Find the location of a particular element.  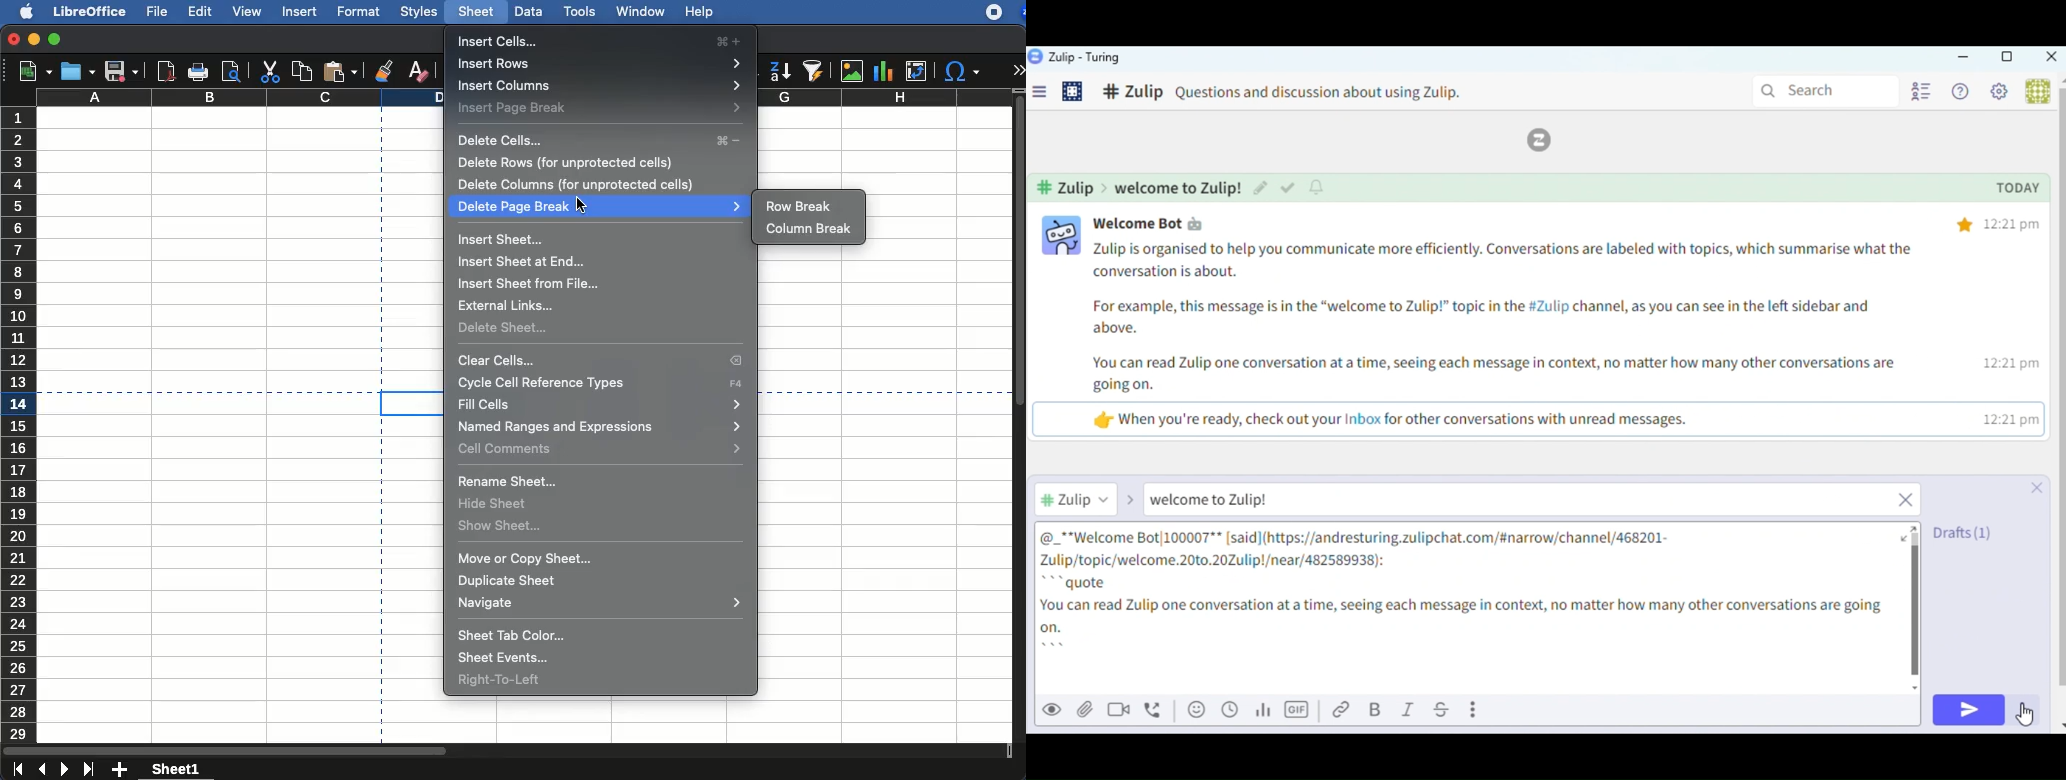

column is located at coordinates (242, 98).